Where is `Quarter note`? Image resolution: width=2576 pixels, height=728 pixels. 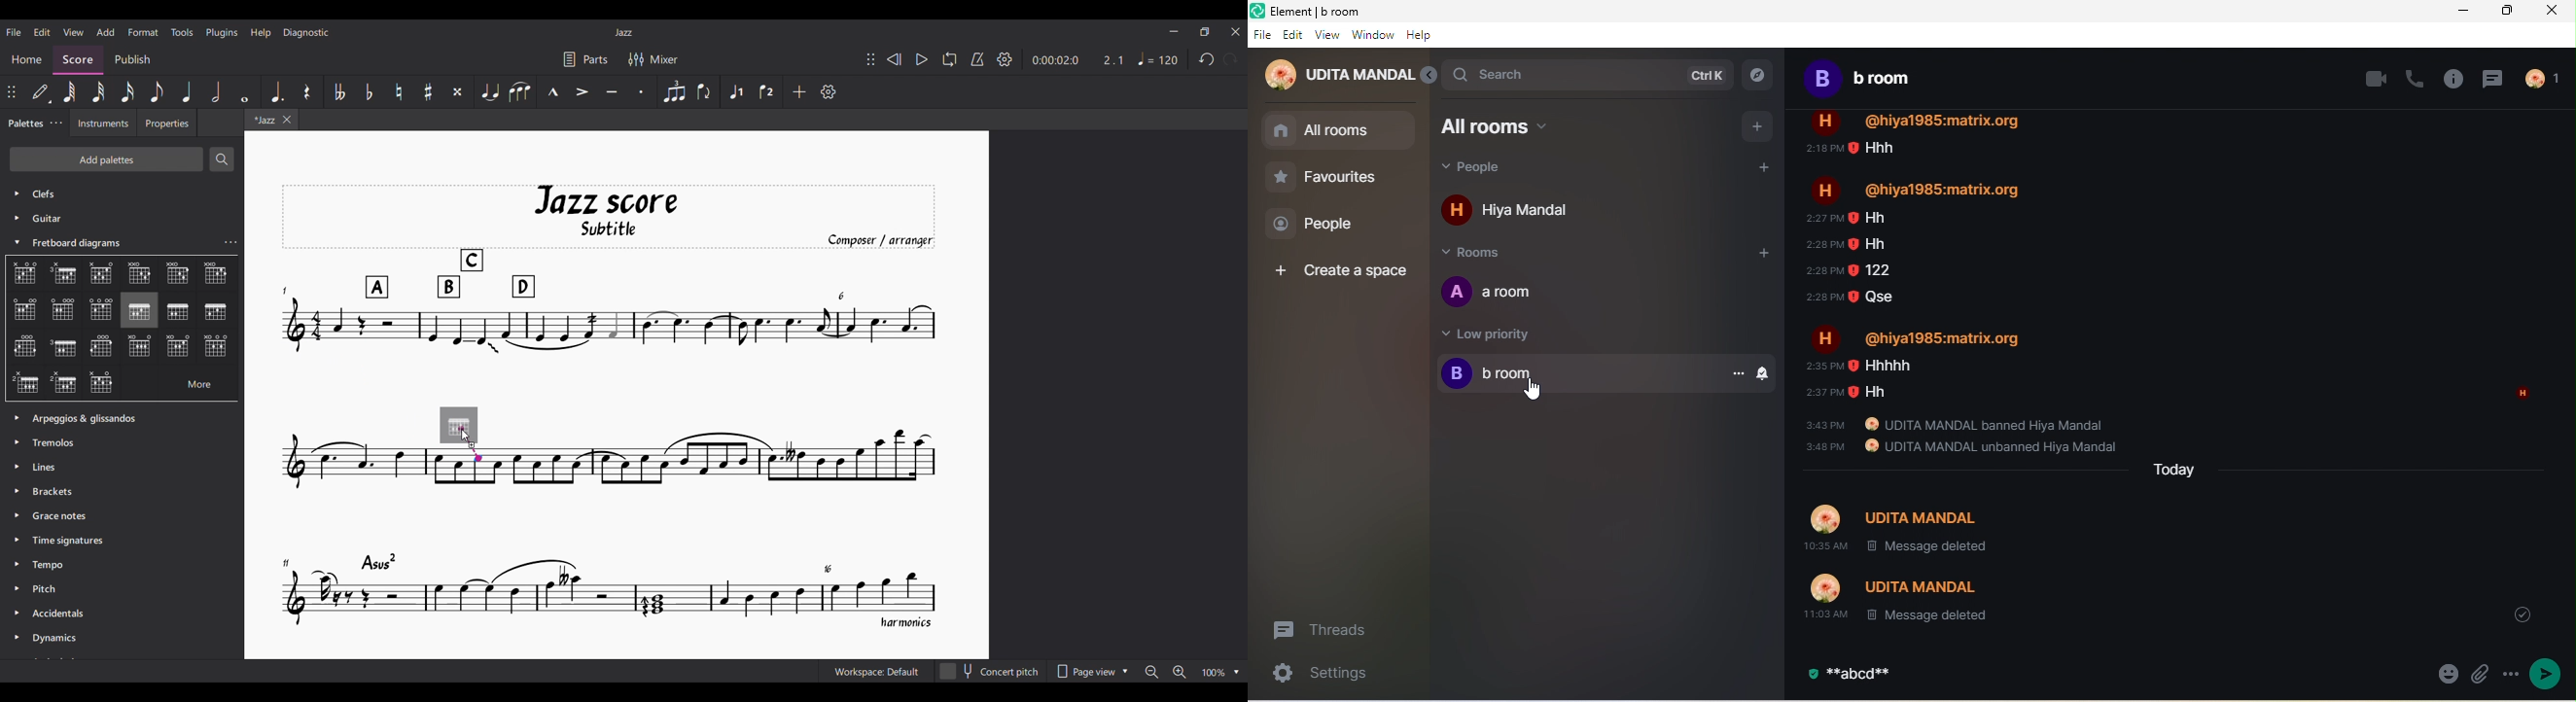 Quarter note is located at coordinates (188, 92).